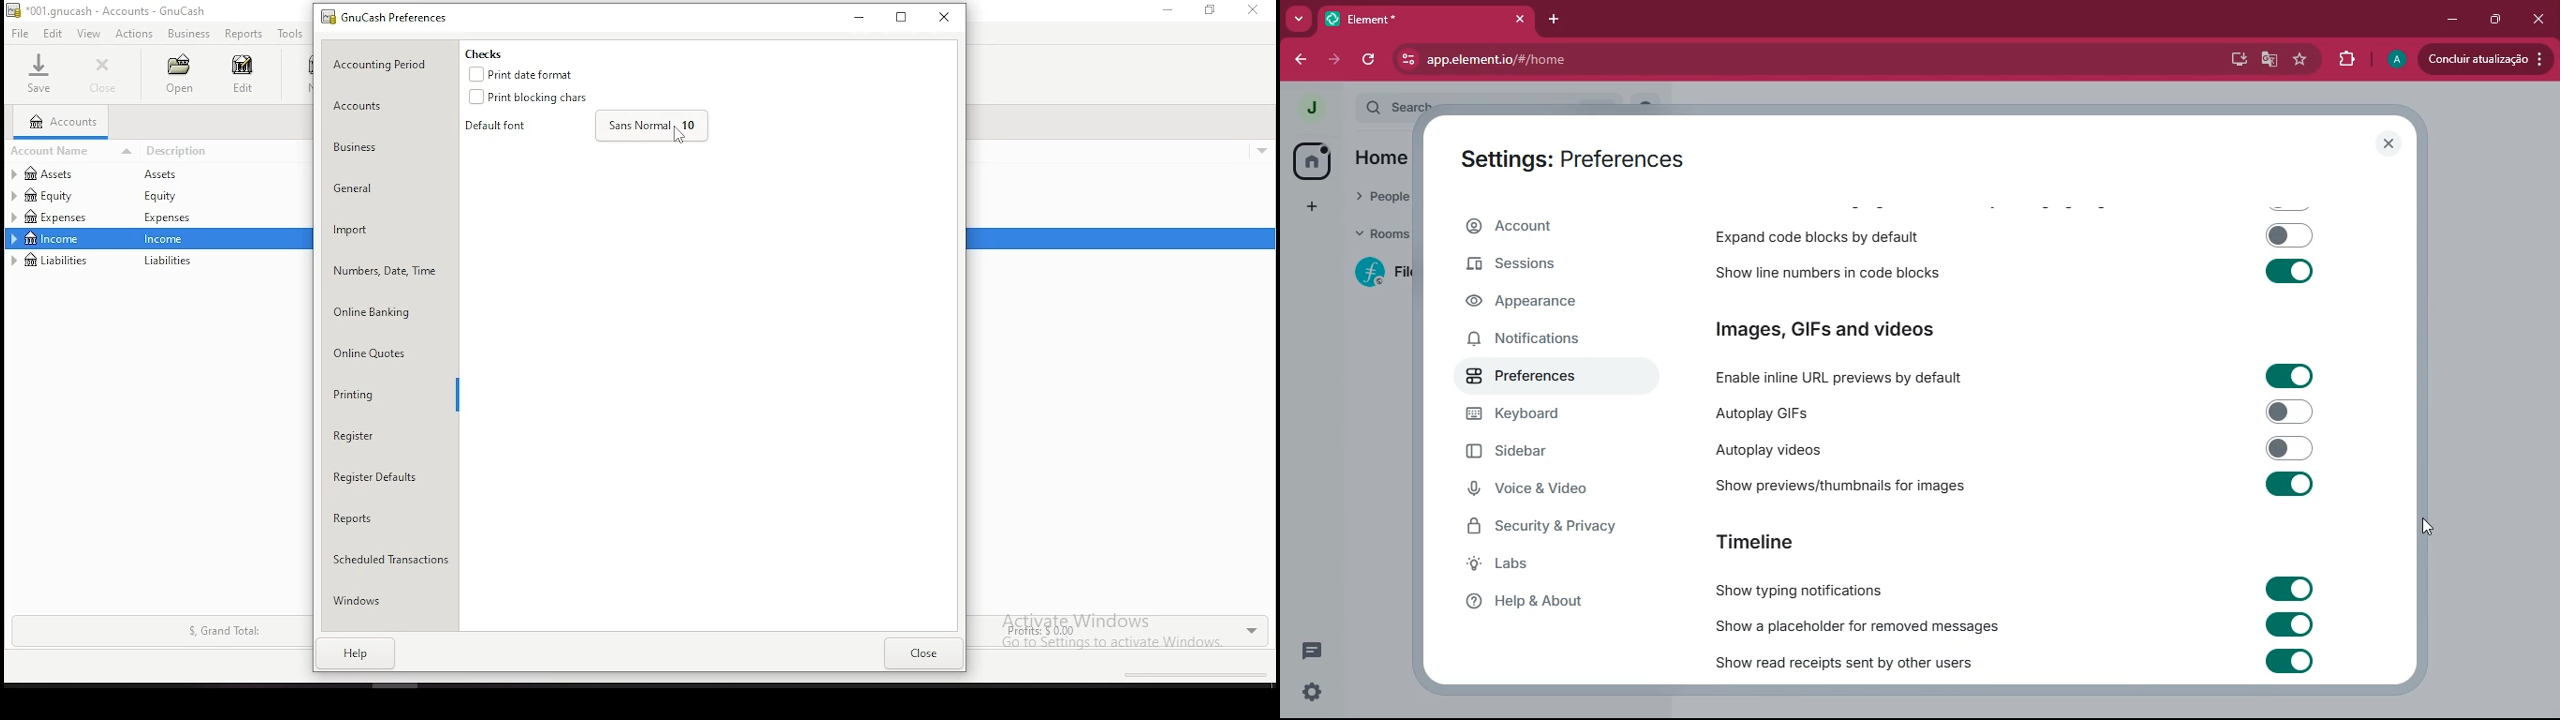 This screenshot has height=728, width=2576. I want to click on close, so click(2386, 142).